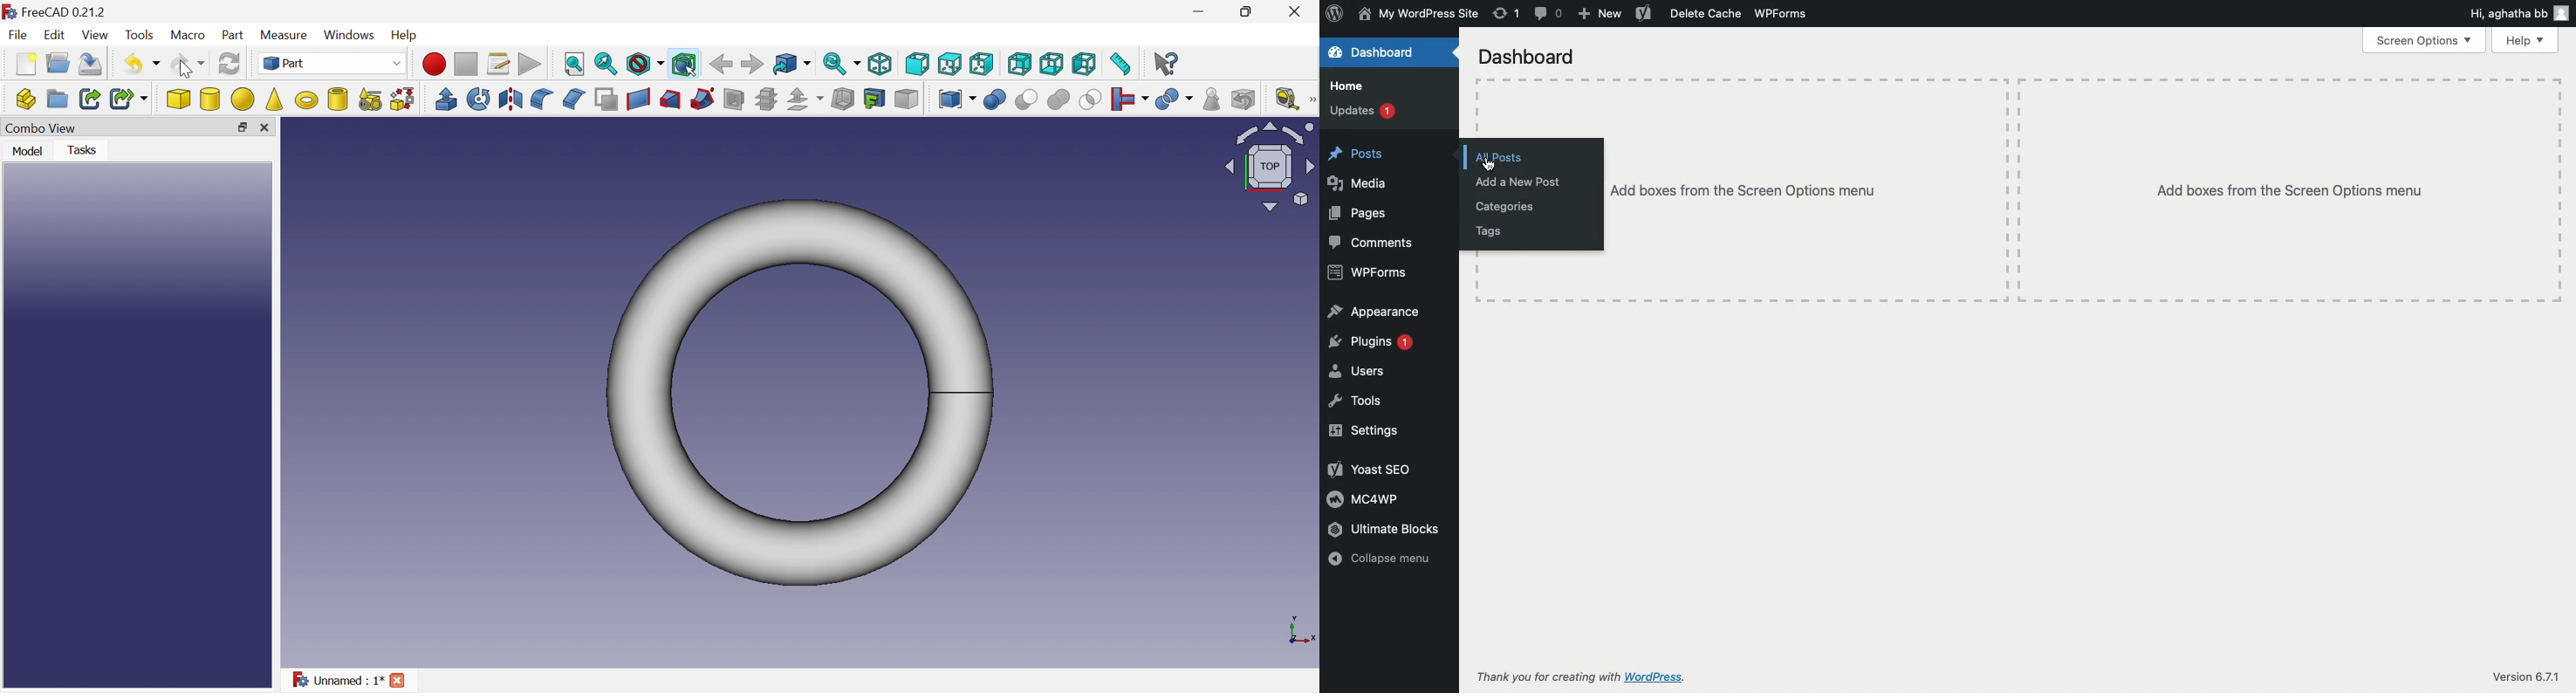 This screenshot has width=2576, height=700. I want to click on Create ruled surface..., so click(639, 99).